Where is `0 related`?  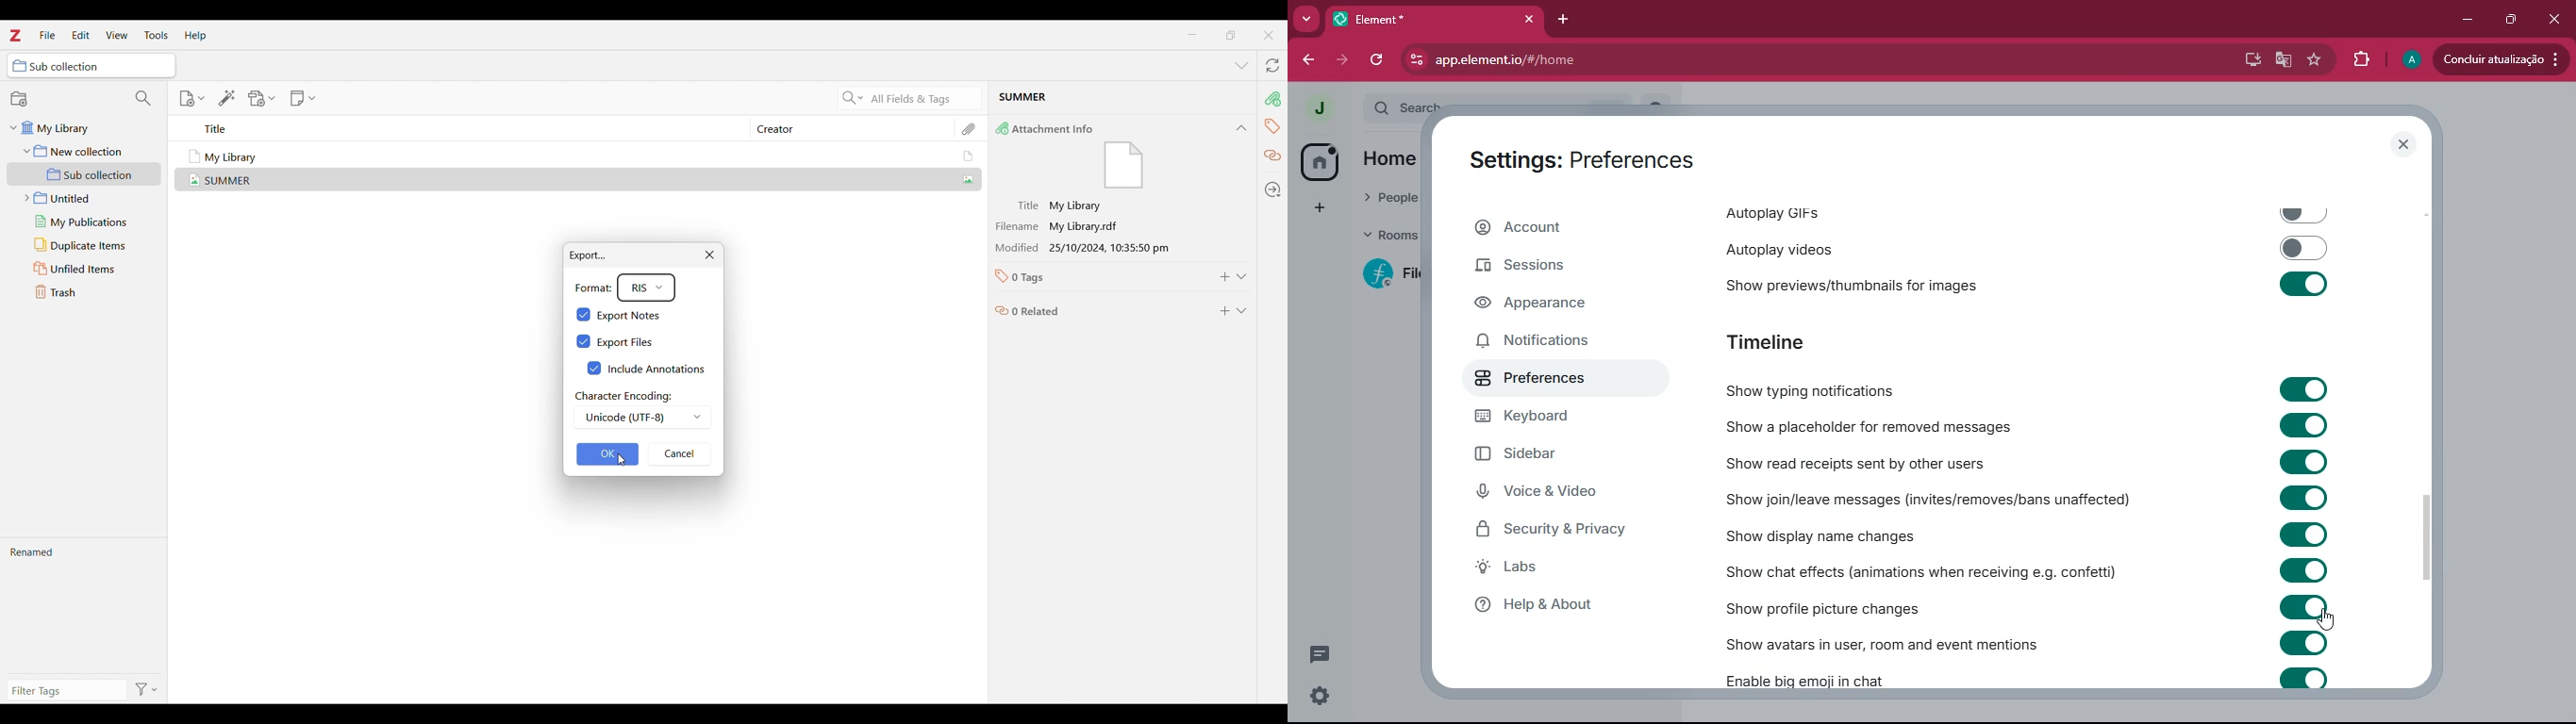
0 related is located at coordinates (1097, 308).